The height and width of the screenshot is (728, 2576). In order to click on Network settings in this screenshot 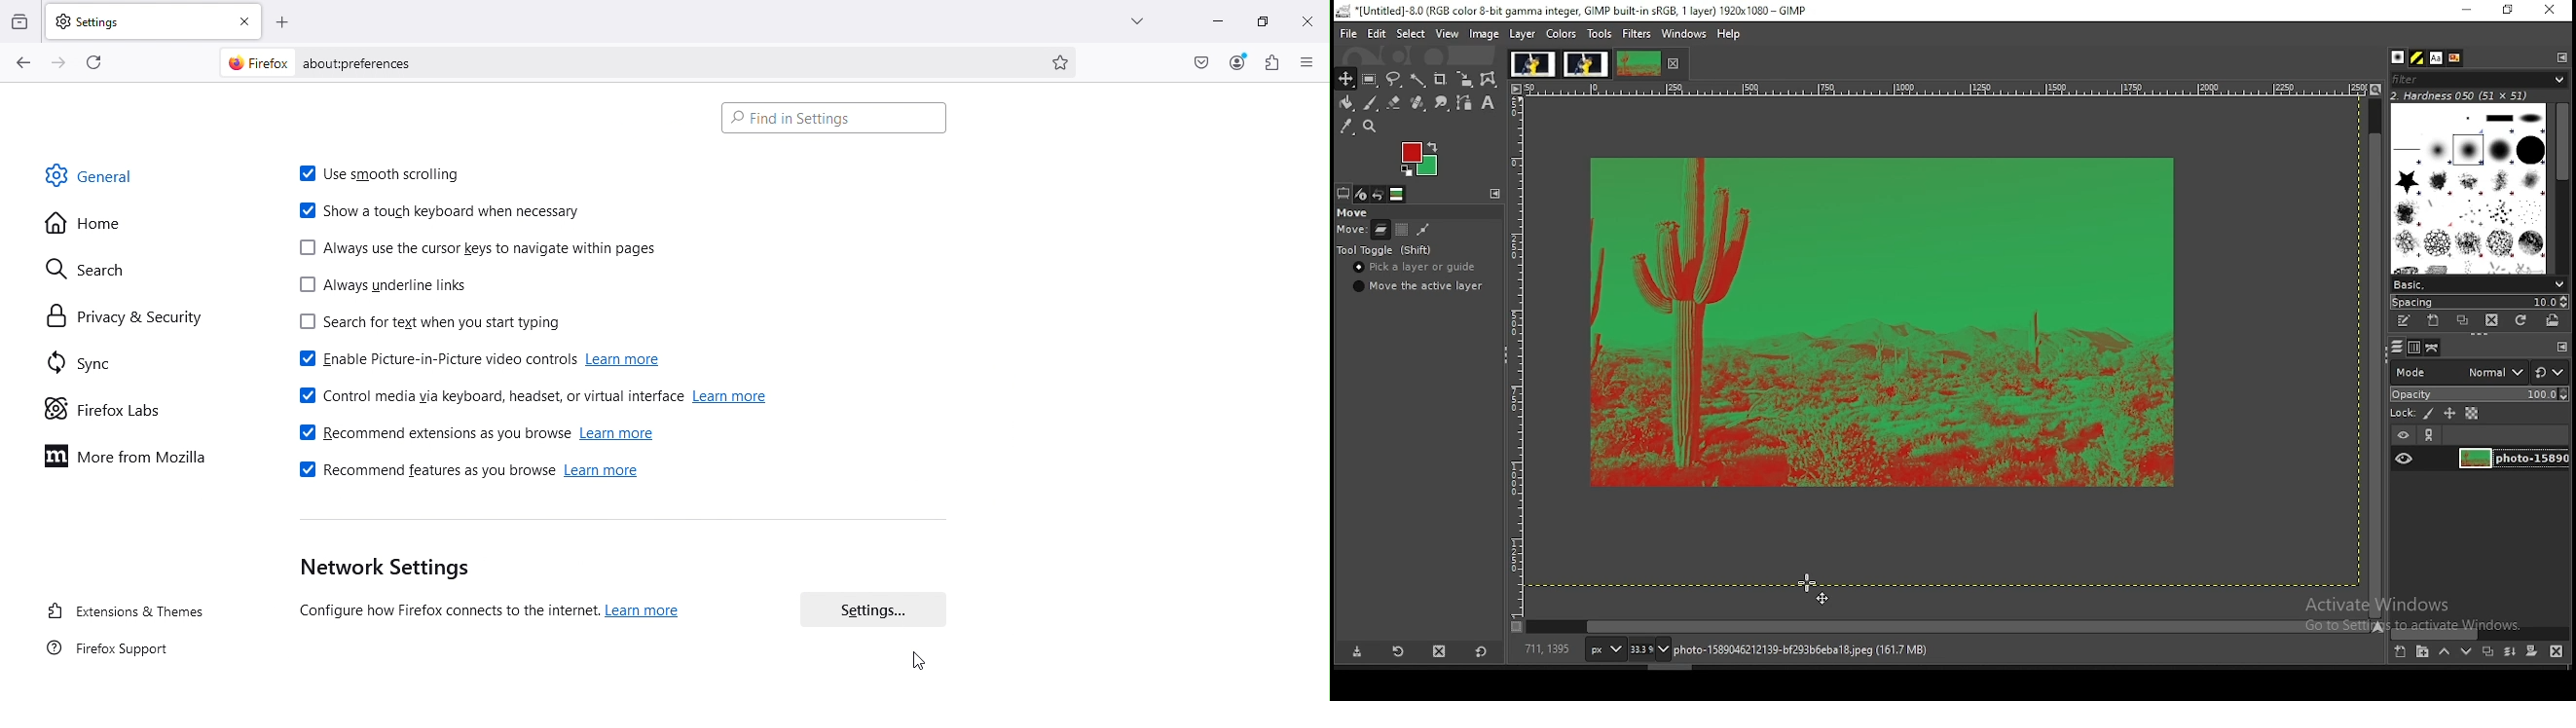, I will do `click(511, 590)`.